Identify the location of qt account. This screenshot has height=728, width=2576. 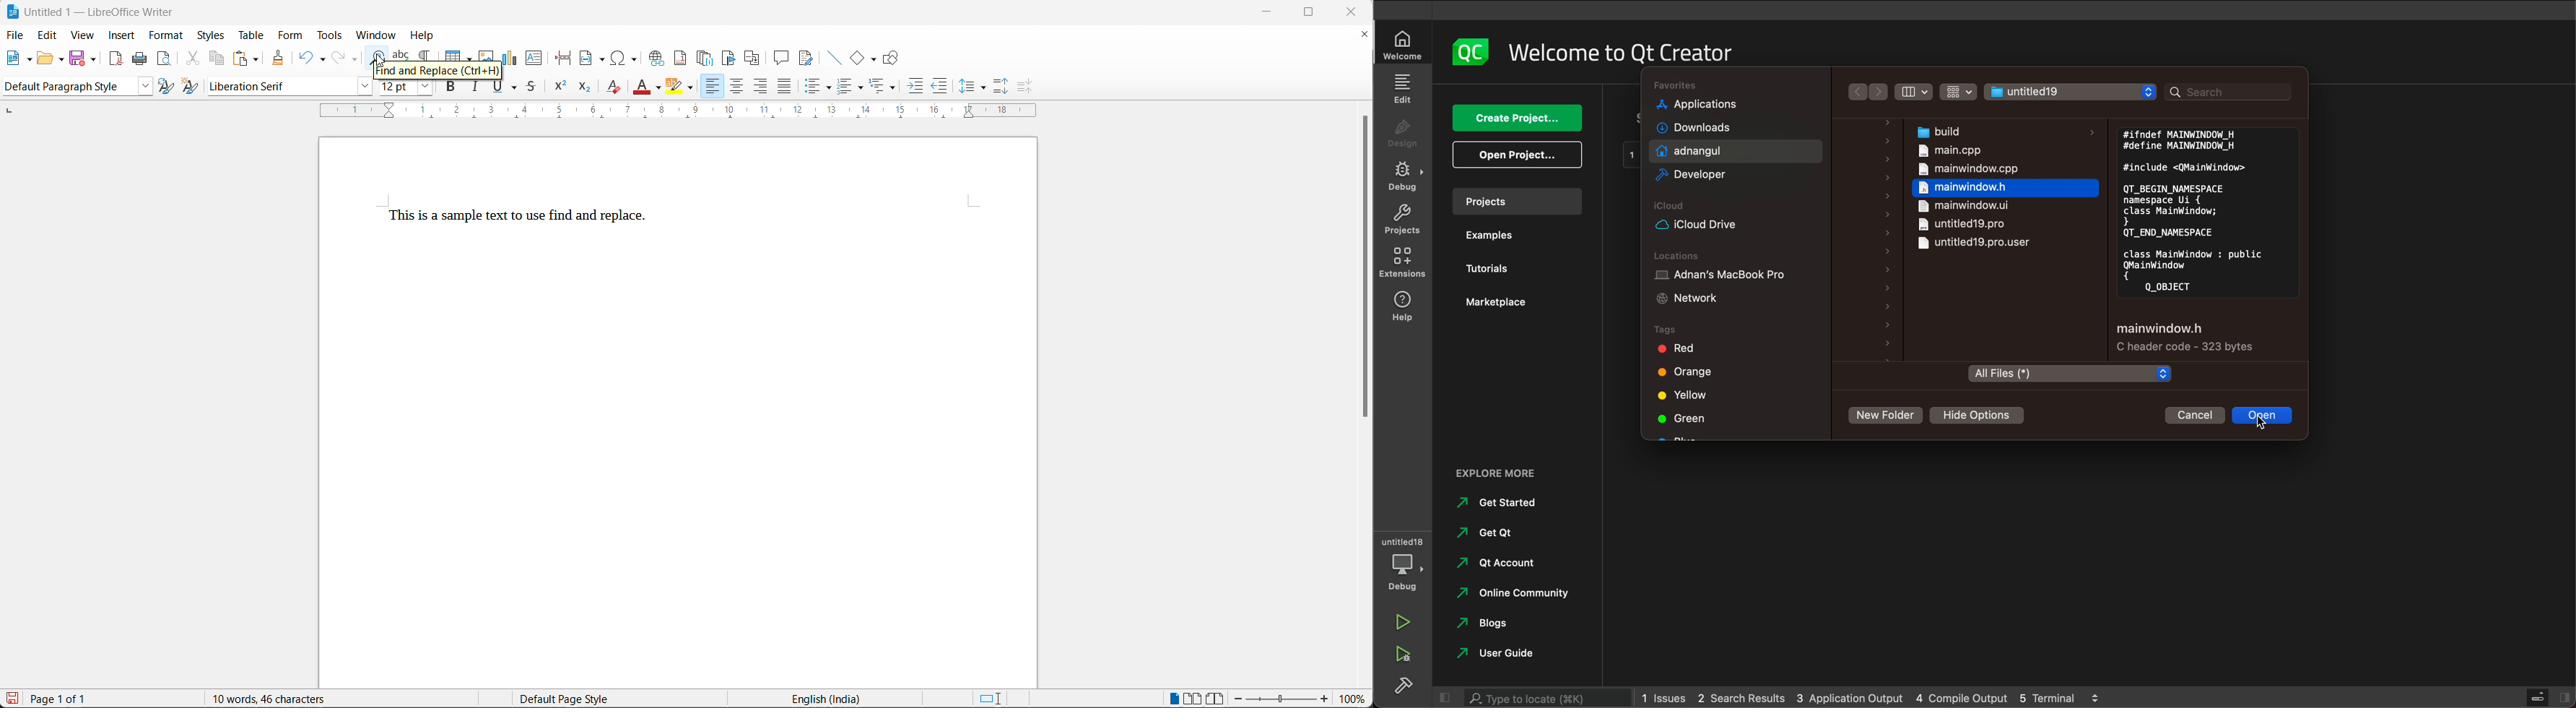
(1500, 563).